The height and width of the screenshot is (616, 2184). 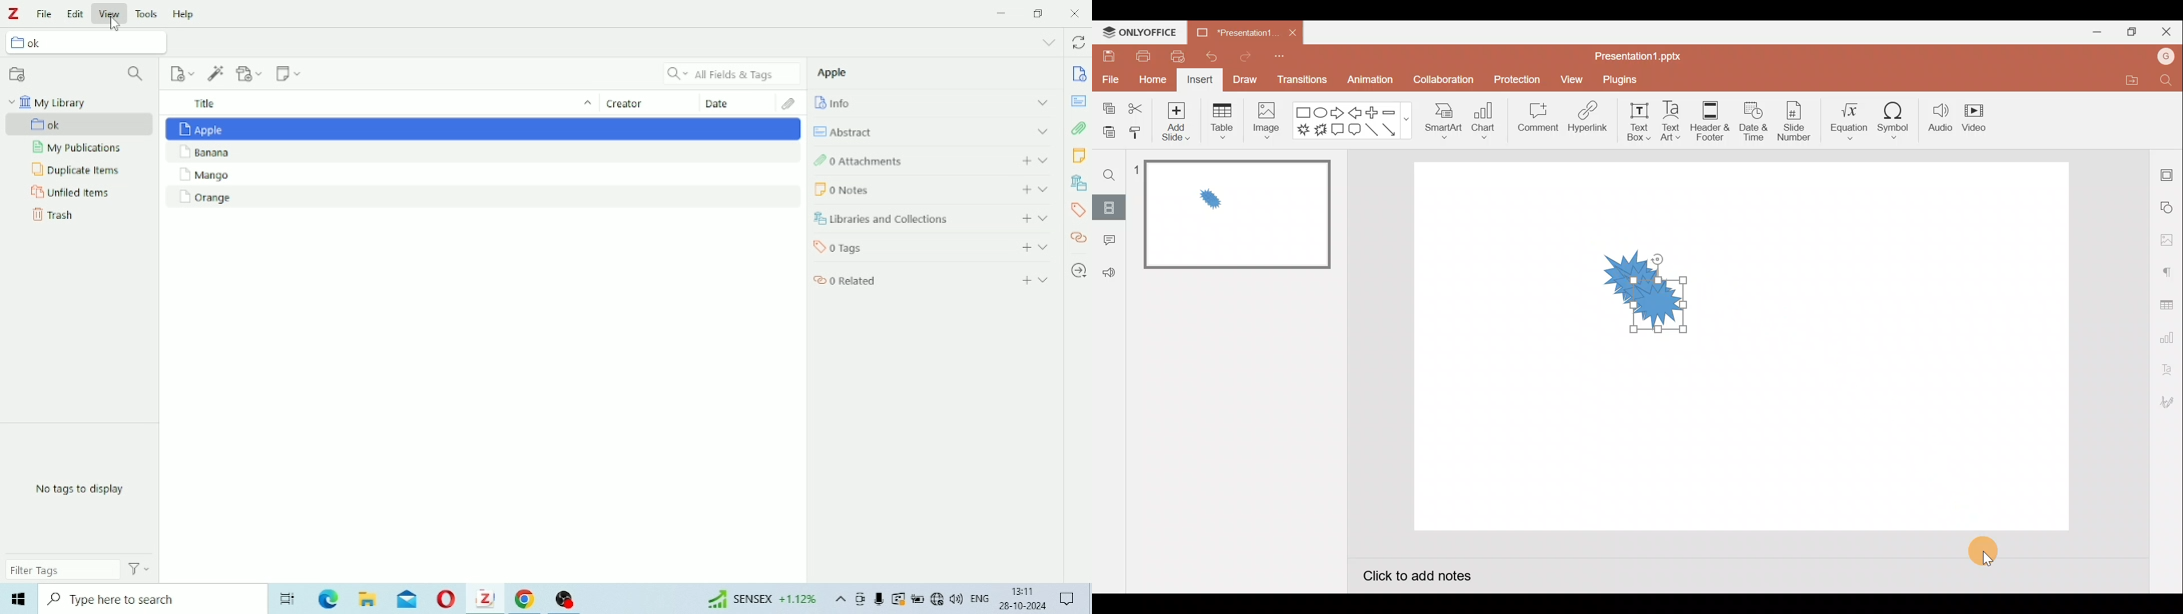 I want to click on My Library, so click(x=51, y=102).